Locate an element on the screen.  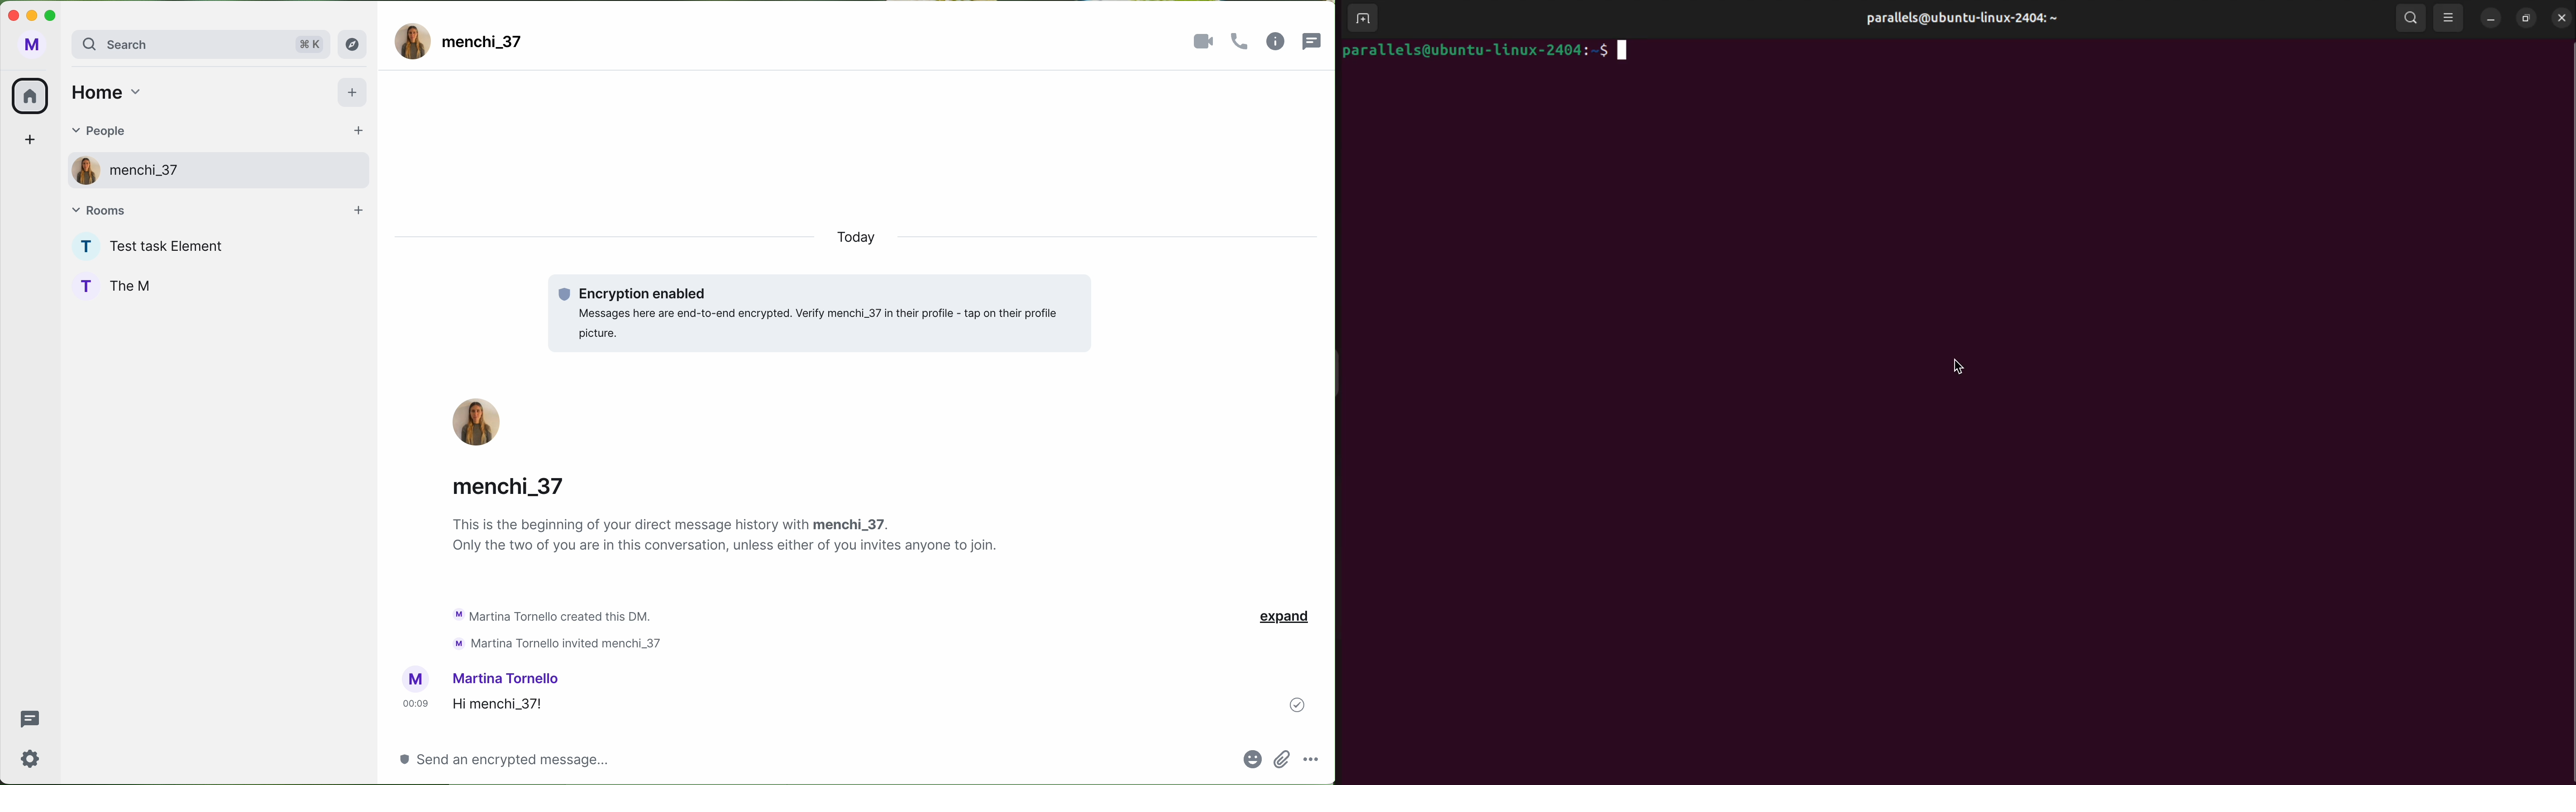
threads is located at coordinates (1315, 39).